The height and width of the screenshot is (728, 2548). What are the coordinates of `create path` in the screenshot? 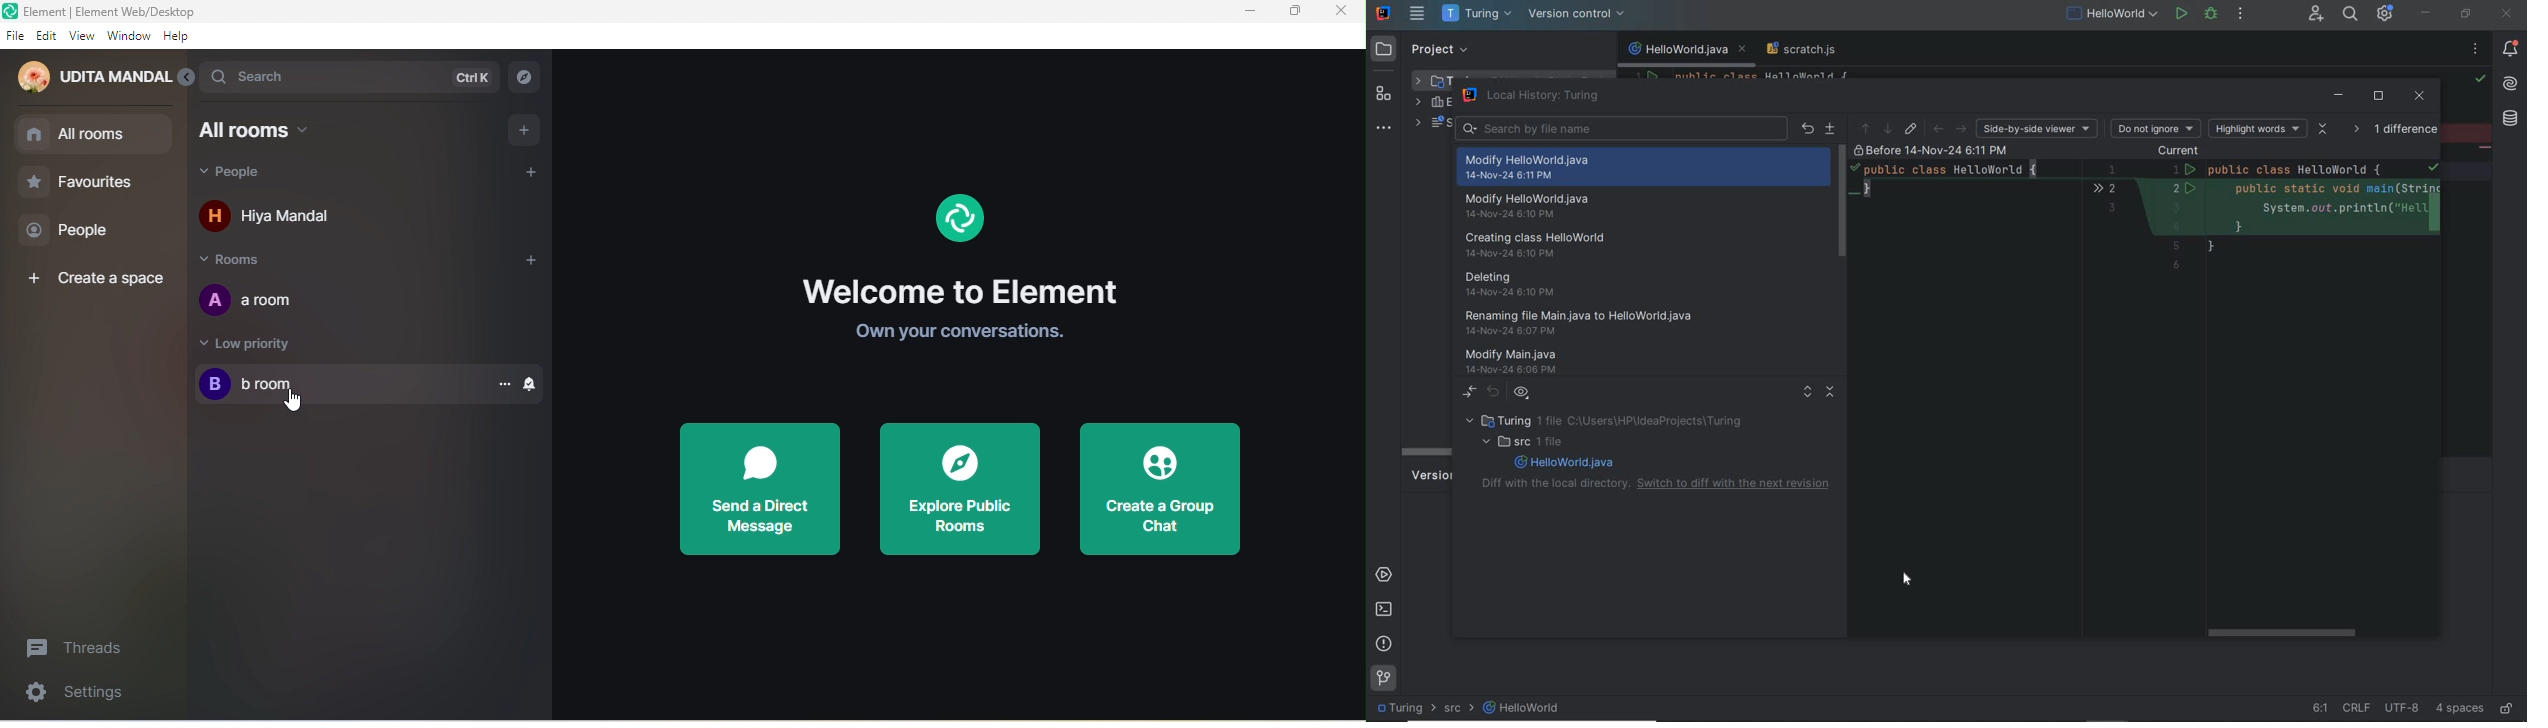 It's located at (1832, 129).